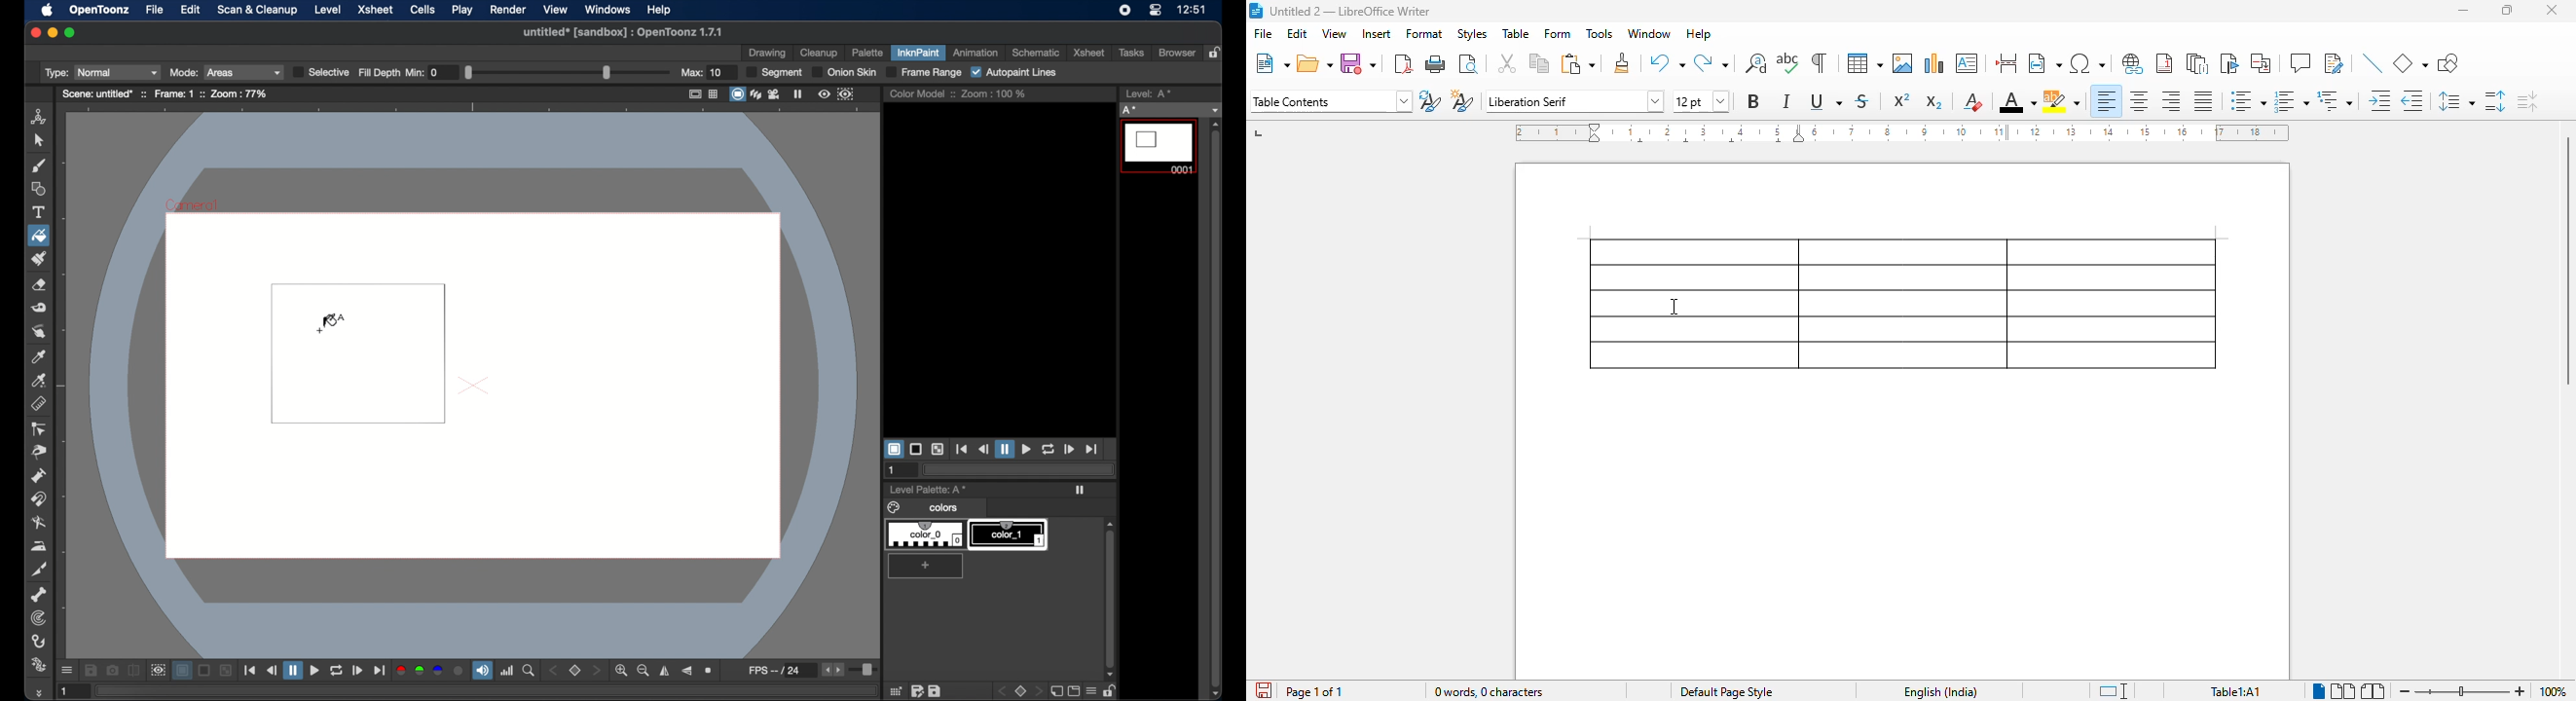 This screenshot has height=728, width=2576. Describe the element at coordinates (1578, 63) in the screenshot. I see `paste` at that location.